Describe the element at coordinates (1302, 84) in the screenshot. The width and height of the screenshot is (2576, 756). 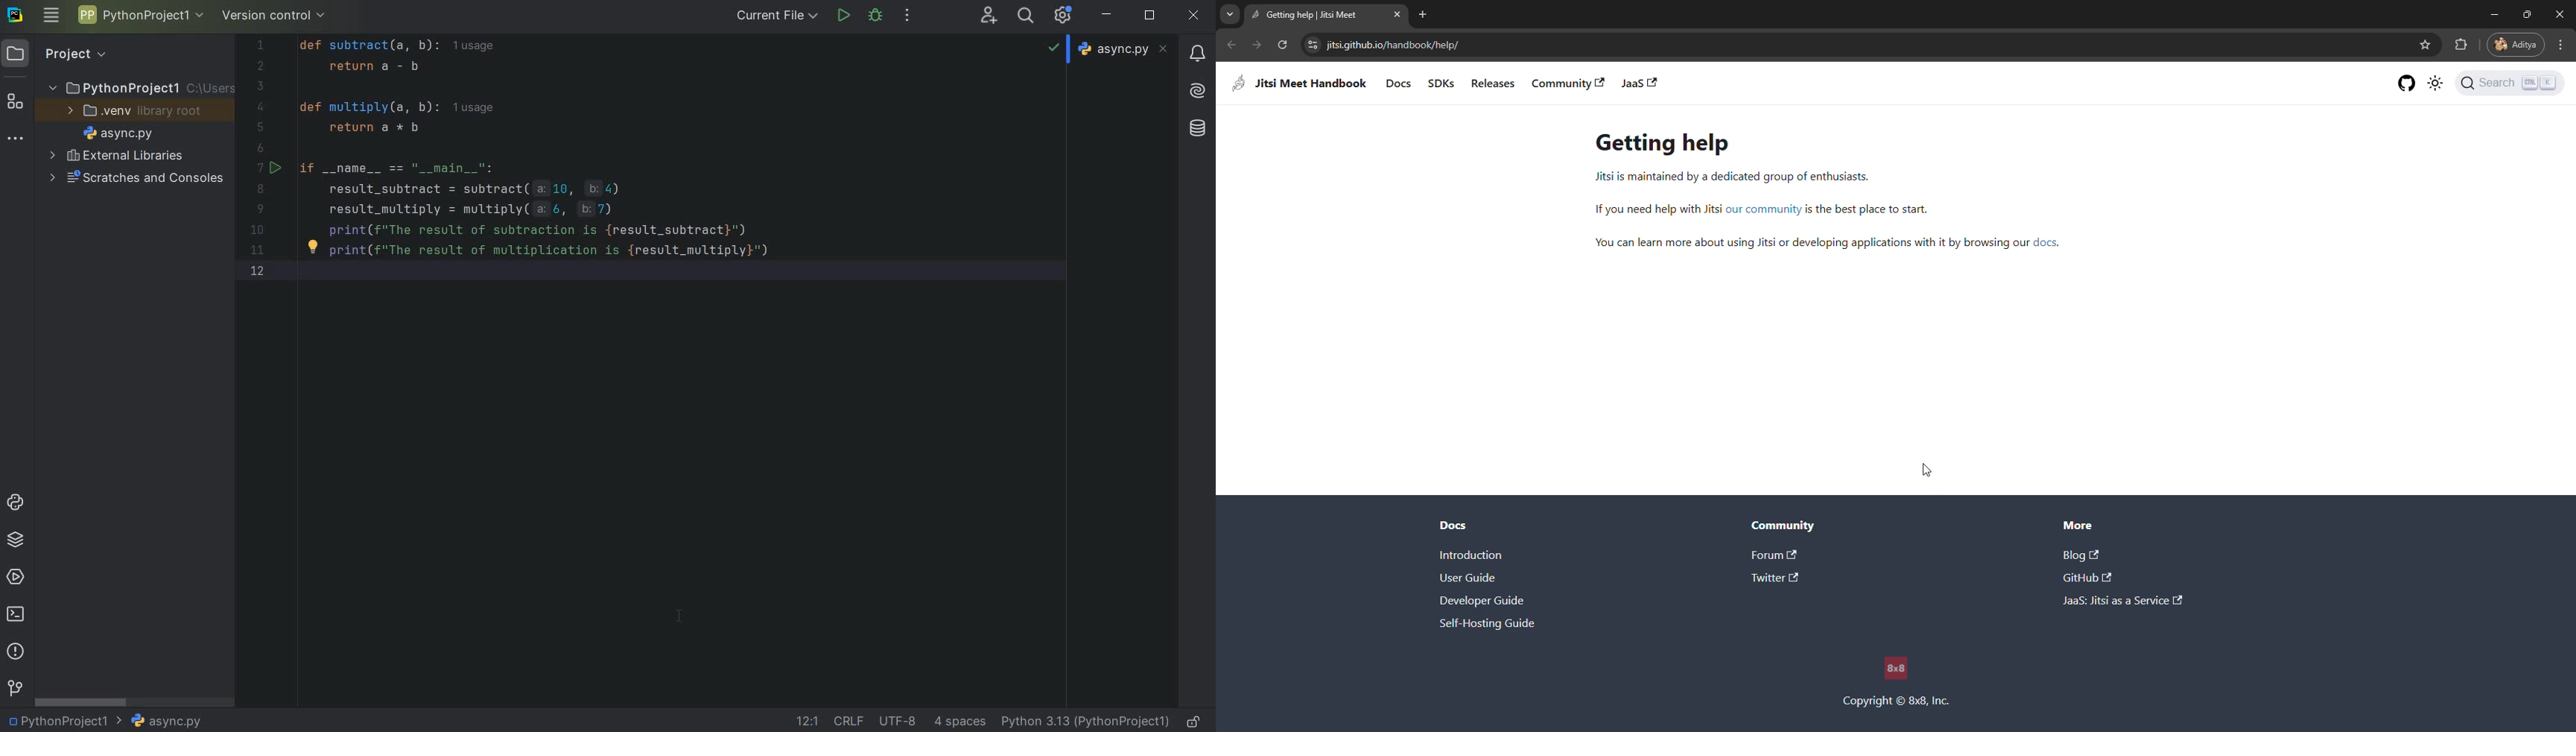
I see `jitsi meet handbook` at that location.